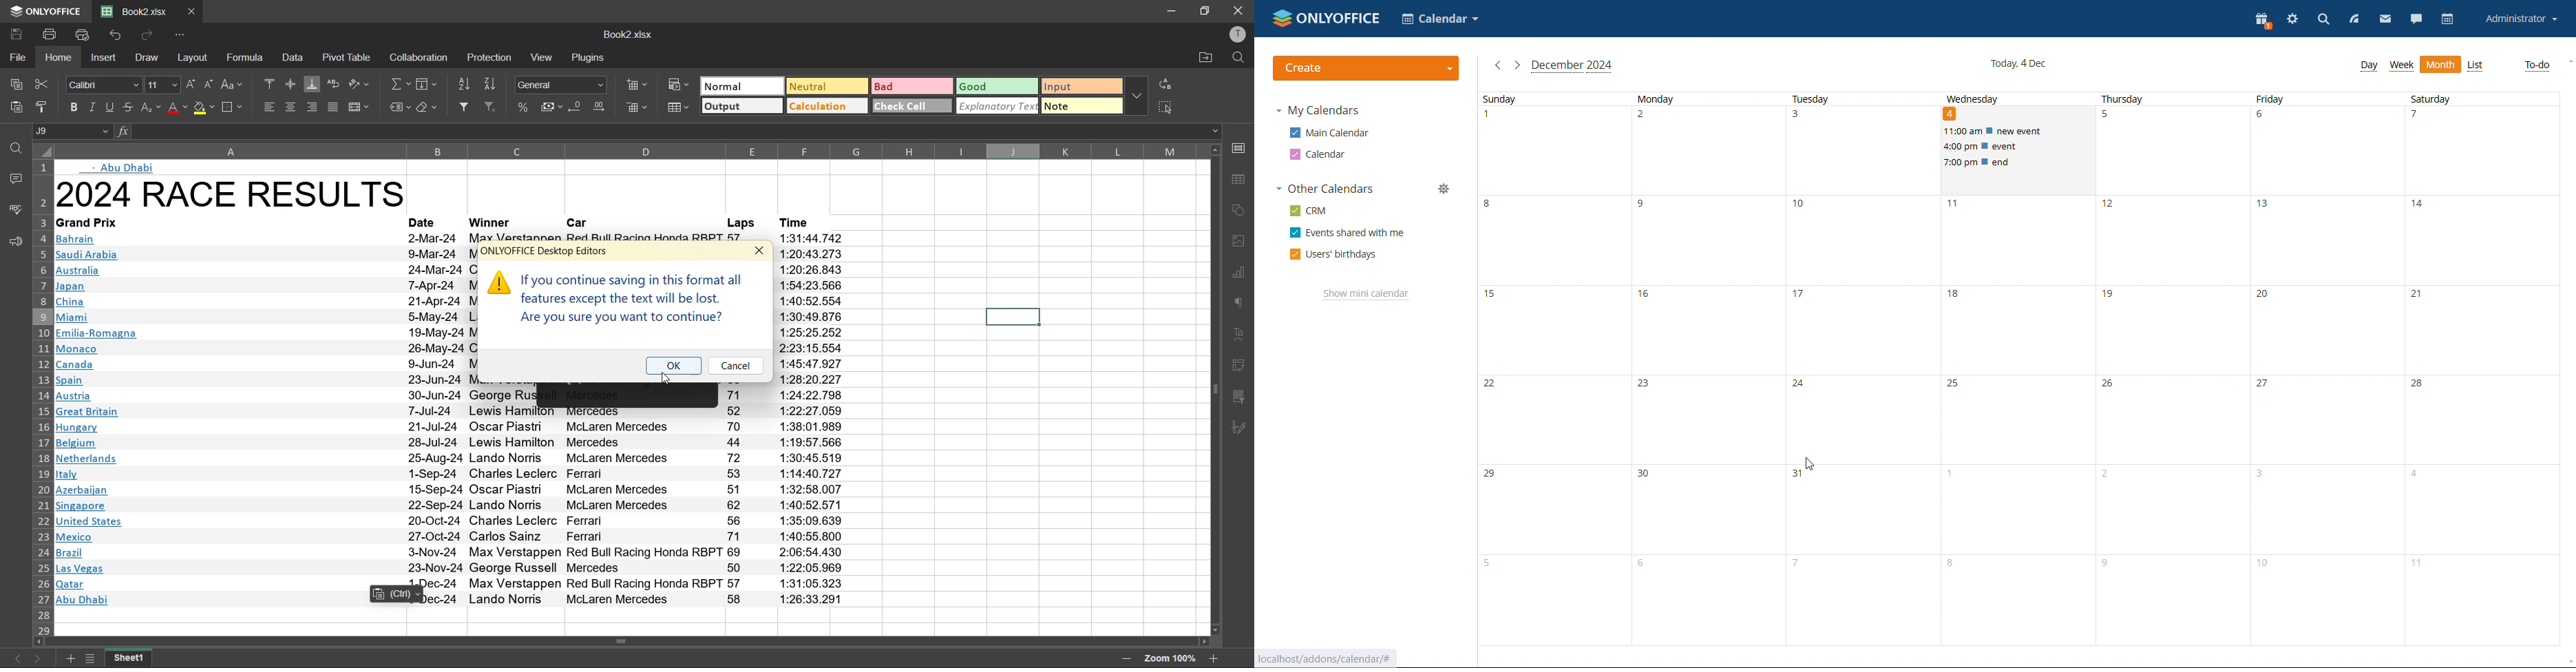 This screenshot has height=672, width=2576. Describe the element at coordinates (2262, 21) in the screenshot. I see `present` at that location.